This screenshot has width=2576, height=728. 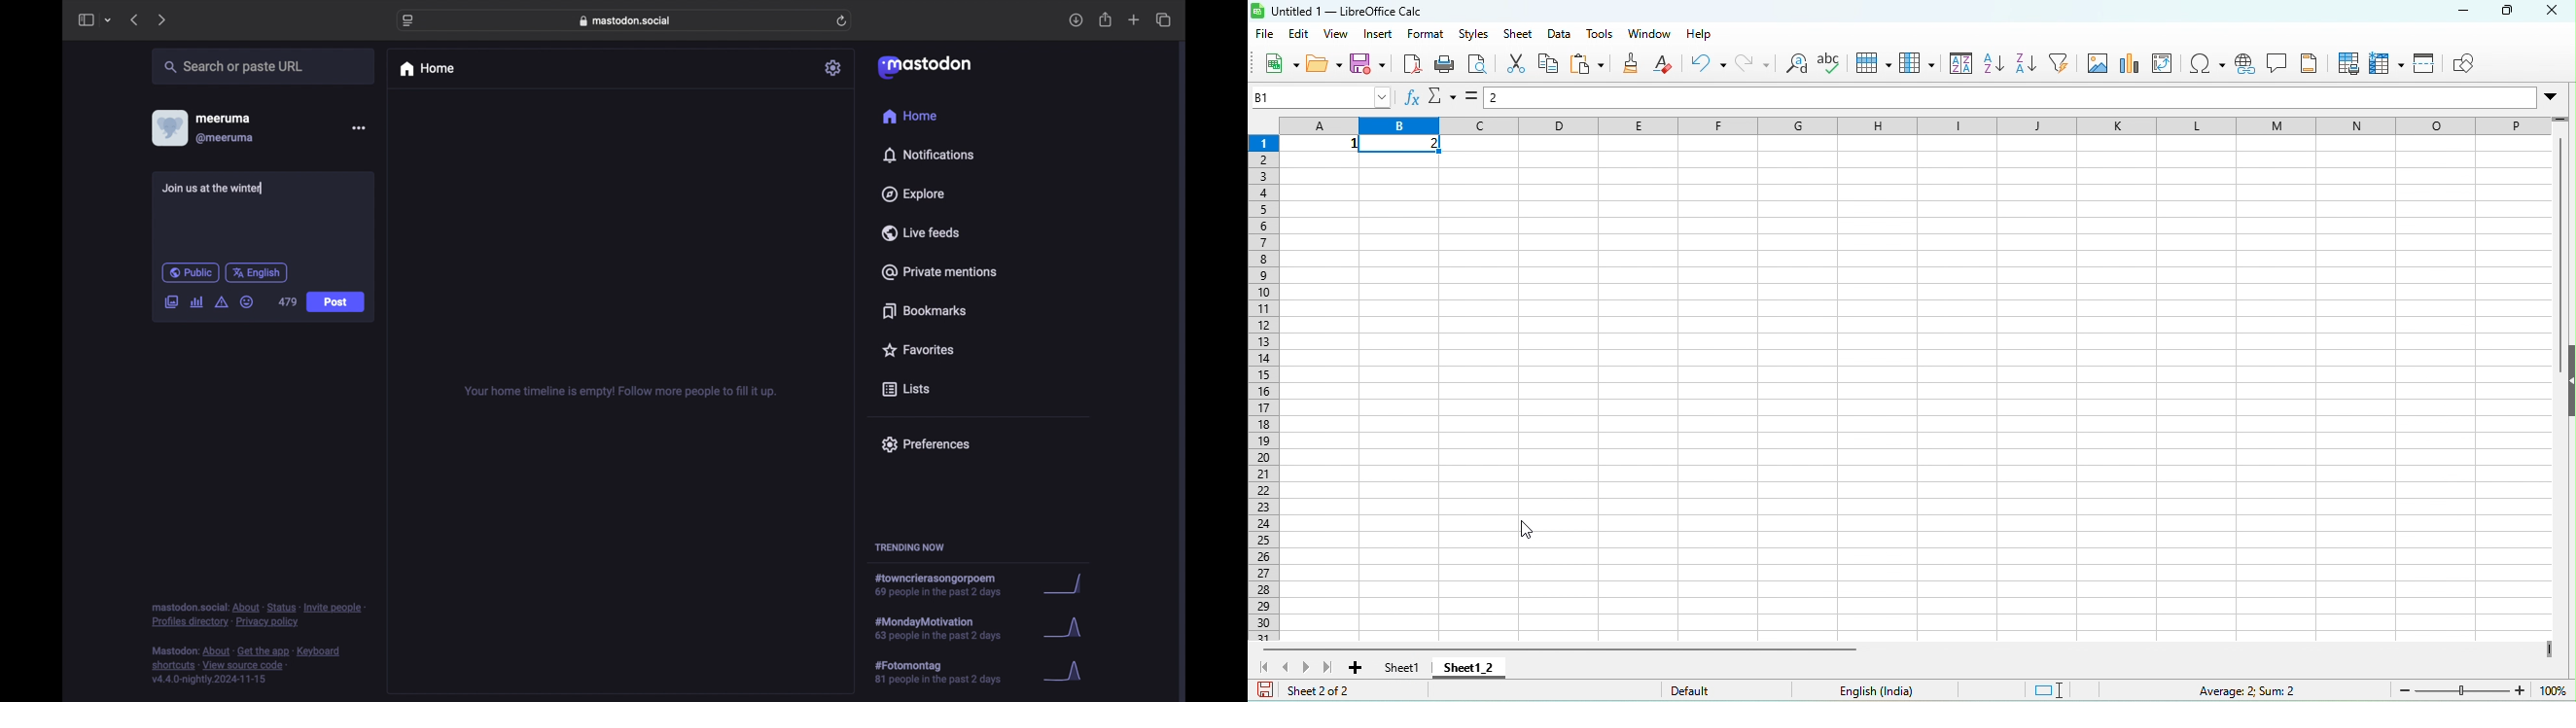 What do you see at coordinates (2060, 690) in the screenshot?
I see `standard selection` at bounding box center [2060, 690].